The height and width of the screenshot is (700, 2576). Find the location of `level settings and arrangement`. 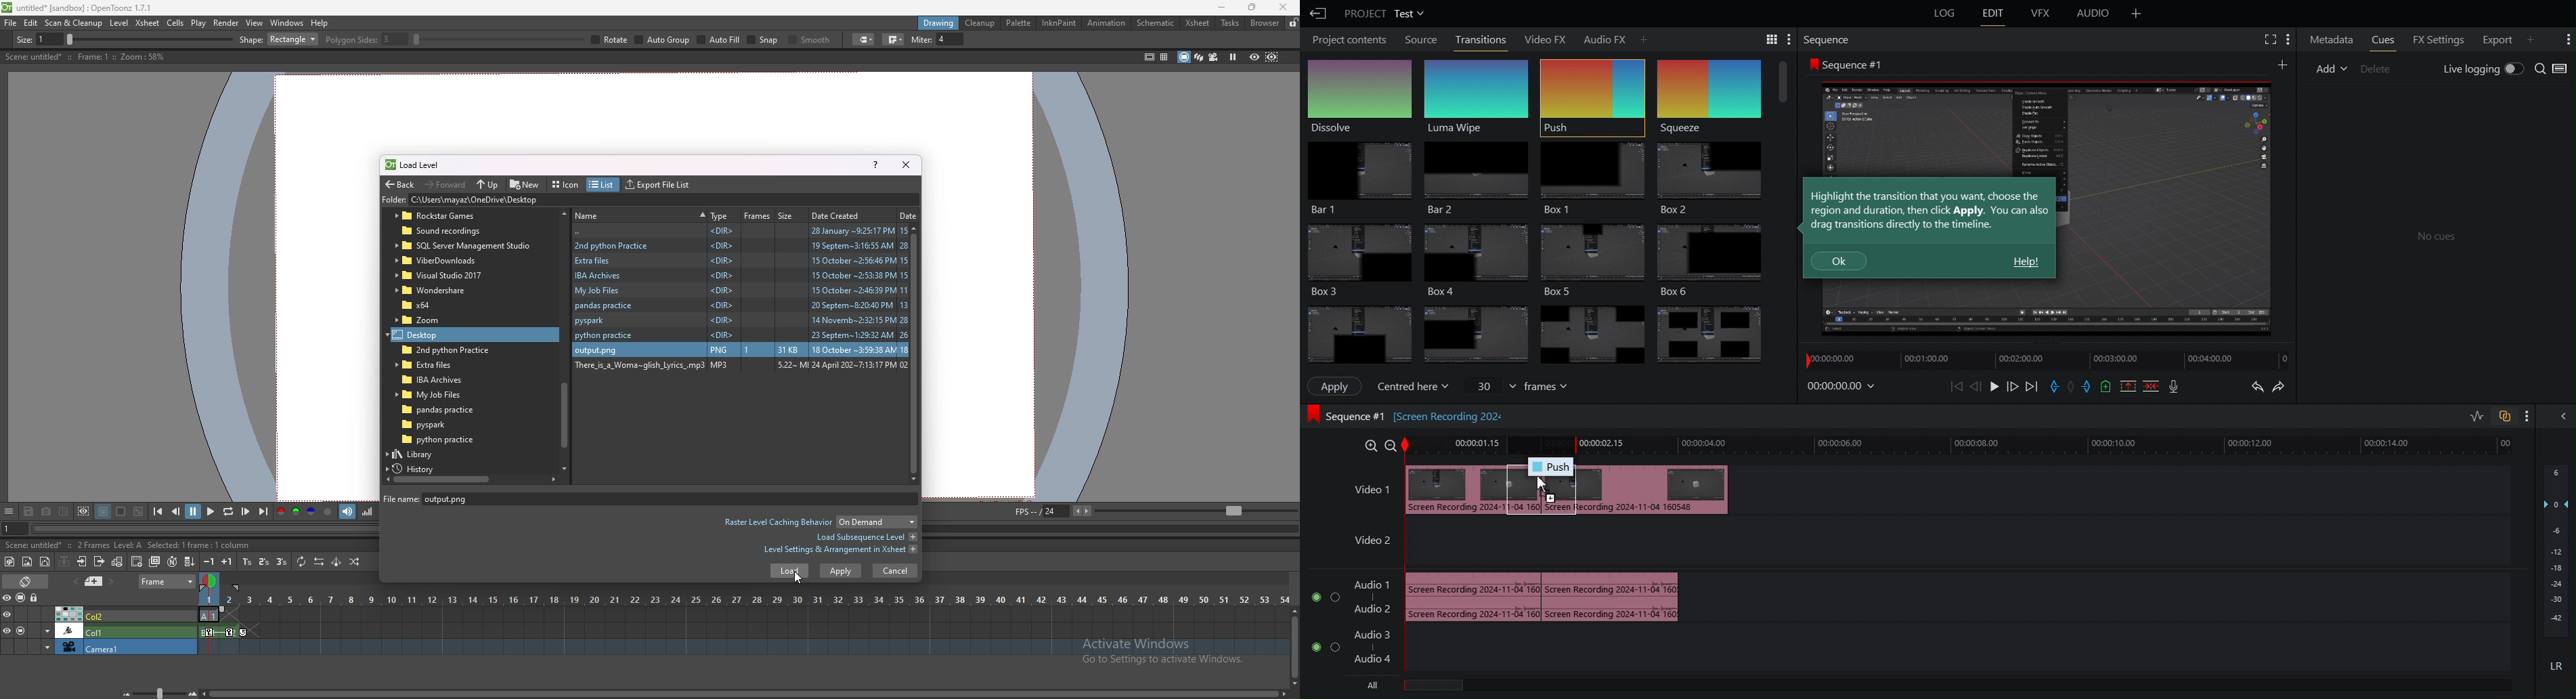

level settings and arrangement is located at coordinates (840, 549).